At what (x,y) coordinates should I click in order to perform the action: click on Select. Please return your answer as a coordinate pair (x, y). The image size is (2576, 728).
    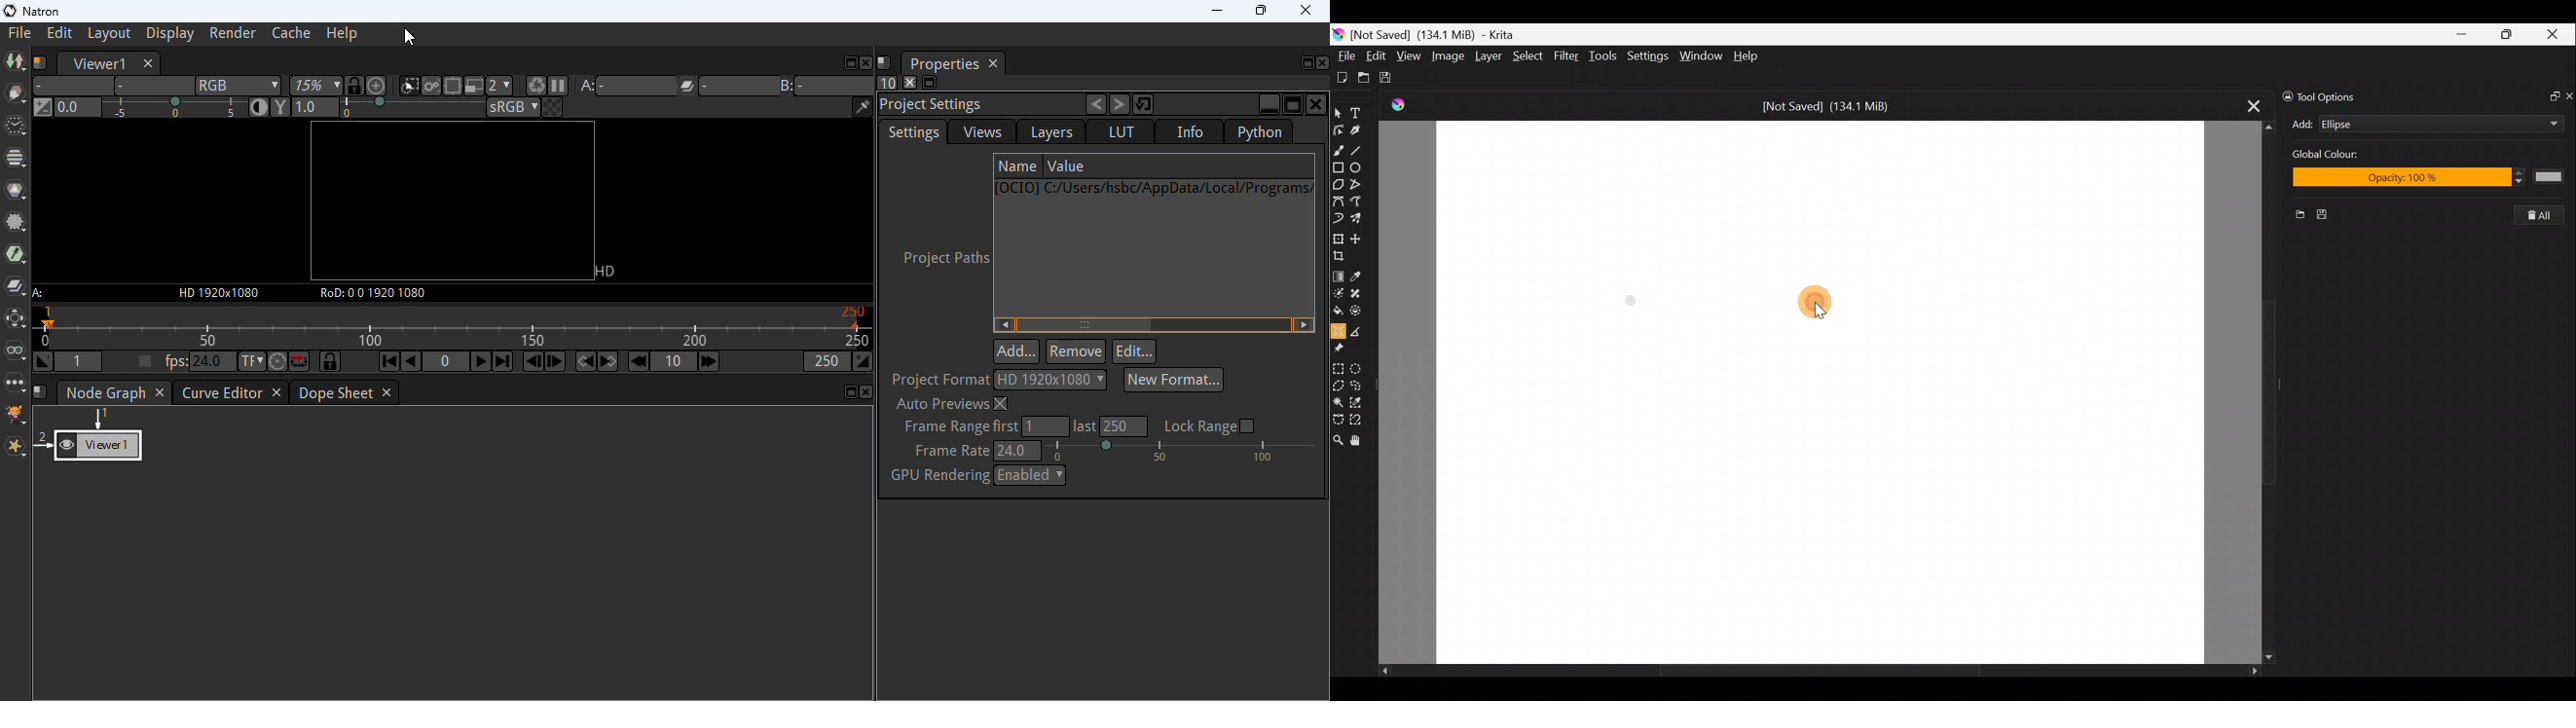
    Looking at the image, I should click on (1528, 59).